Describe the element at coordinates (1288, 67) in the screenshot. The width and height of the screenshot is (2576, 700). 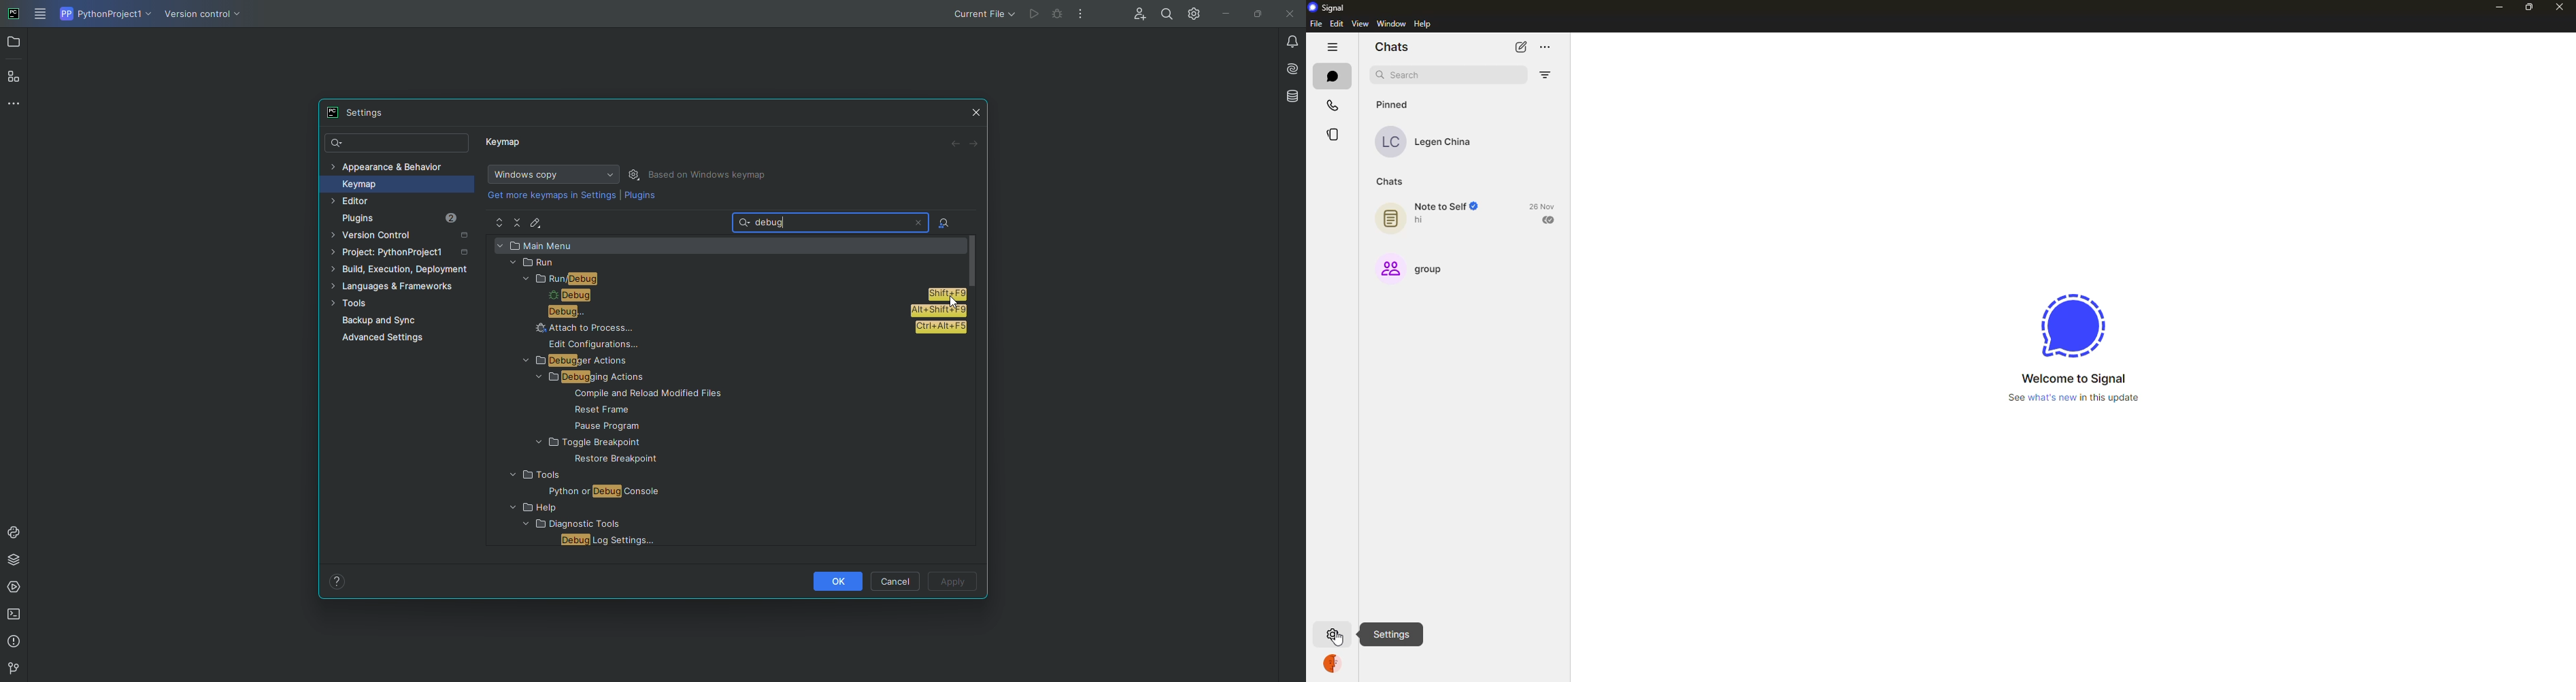
I see `AI` at that location.